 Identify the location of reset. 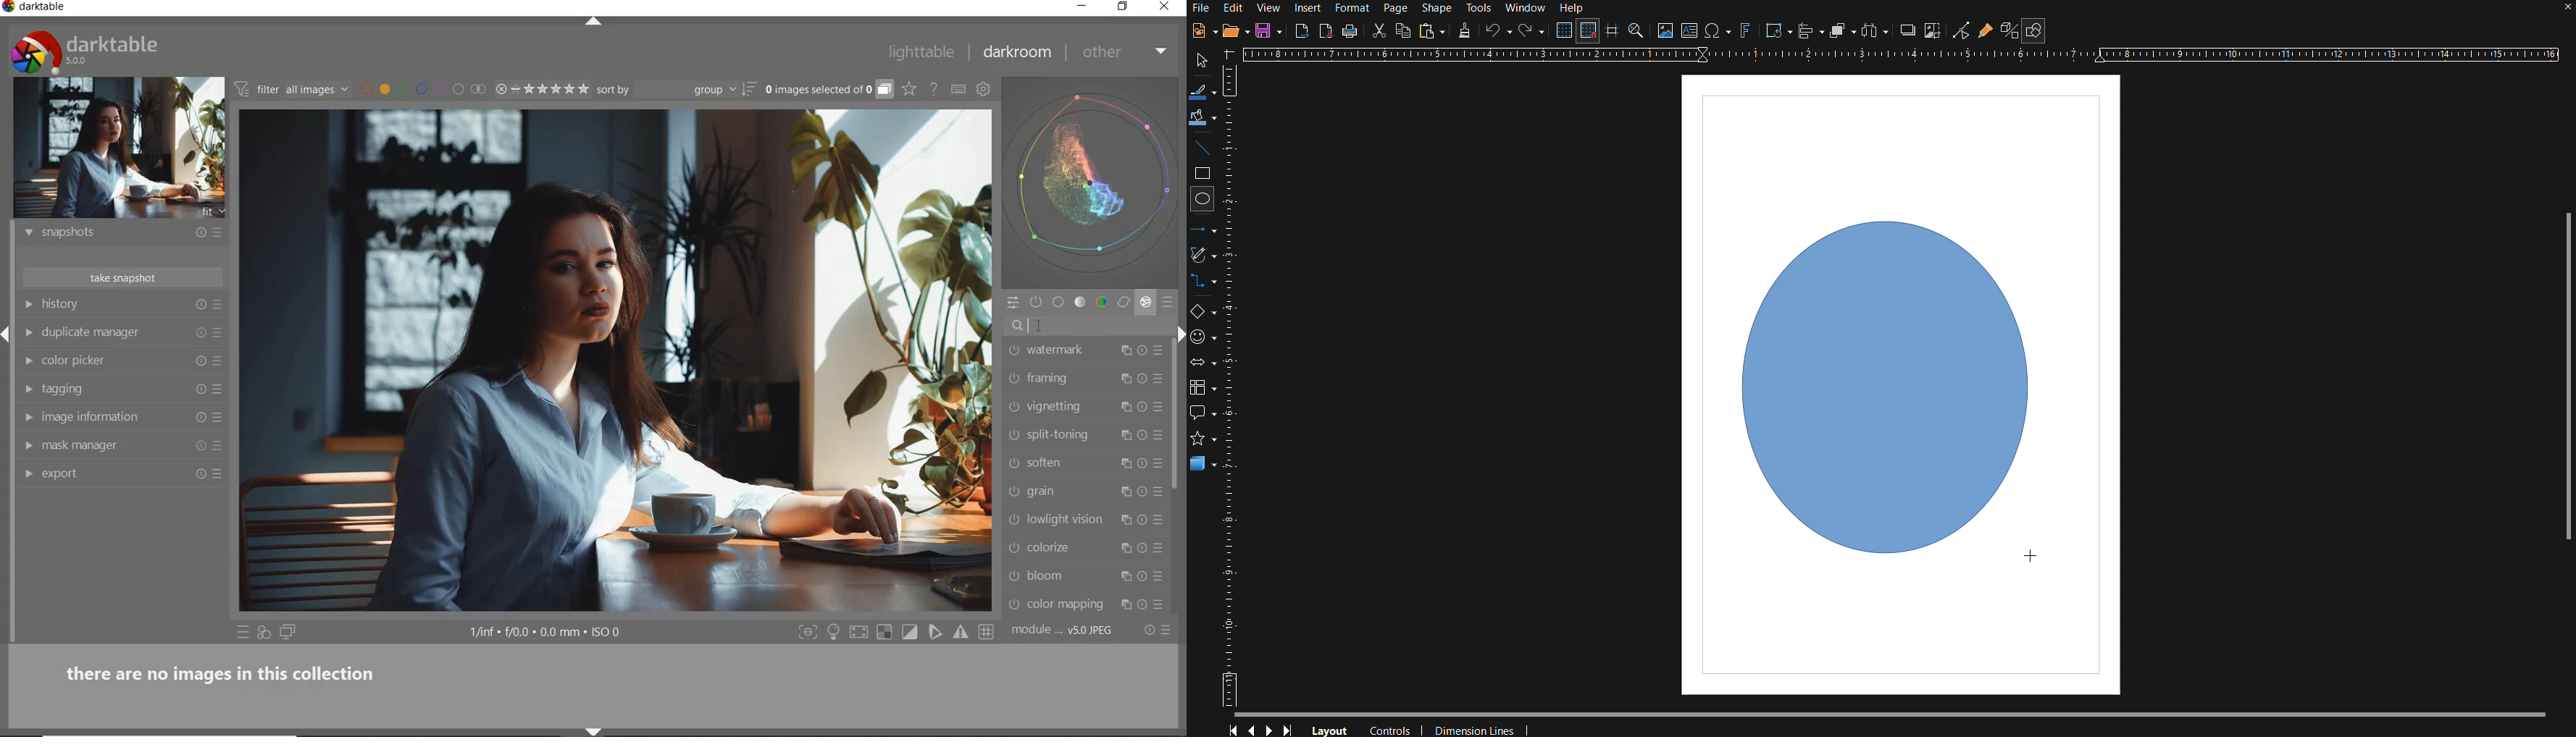
(201, 359).